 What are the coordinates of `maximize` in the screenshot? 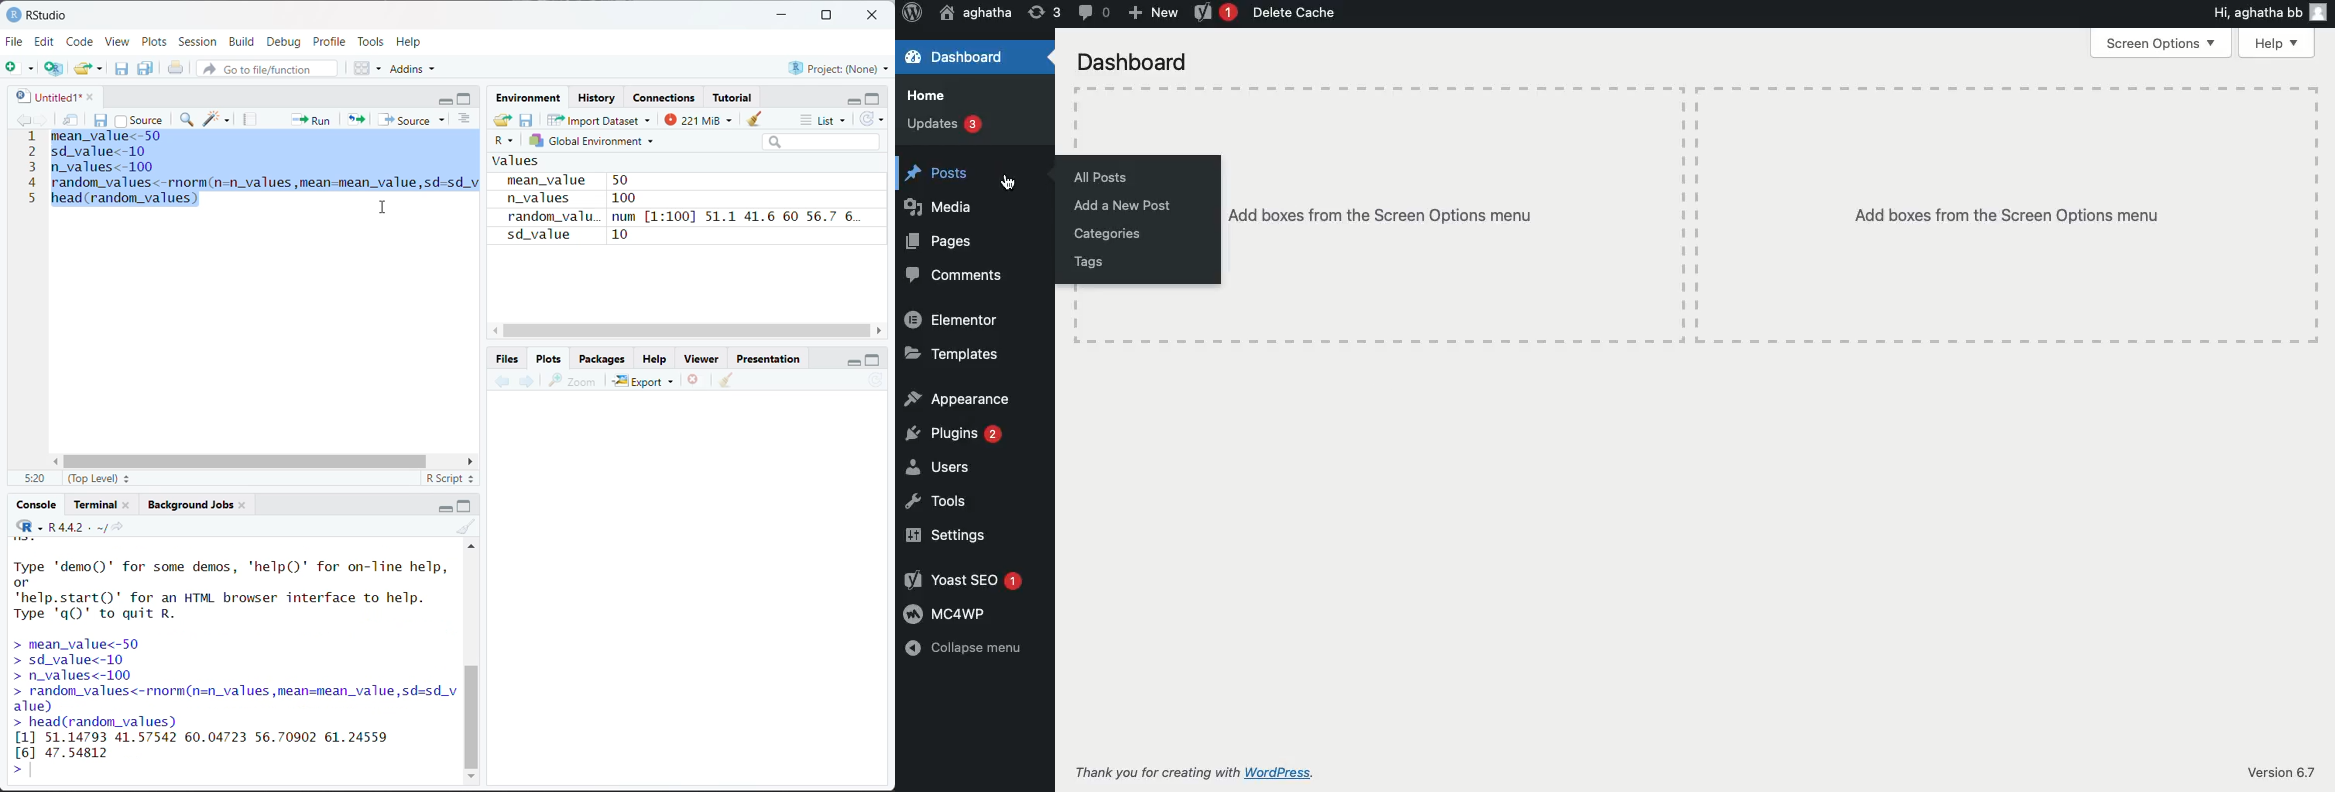 It's located at (467, 98).